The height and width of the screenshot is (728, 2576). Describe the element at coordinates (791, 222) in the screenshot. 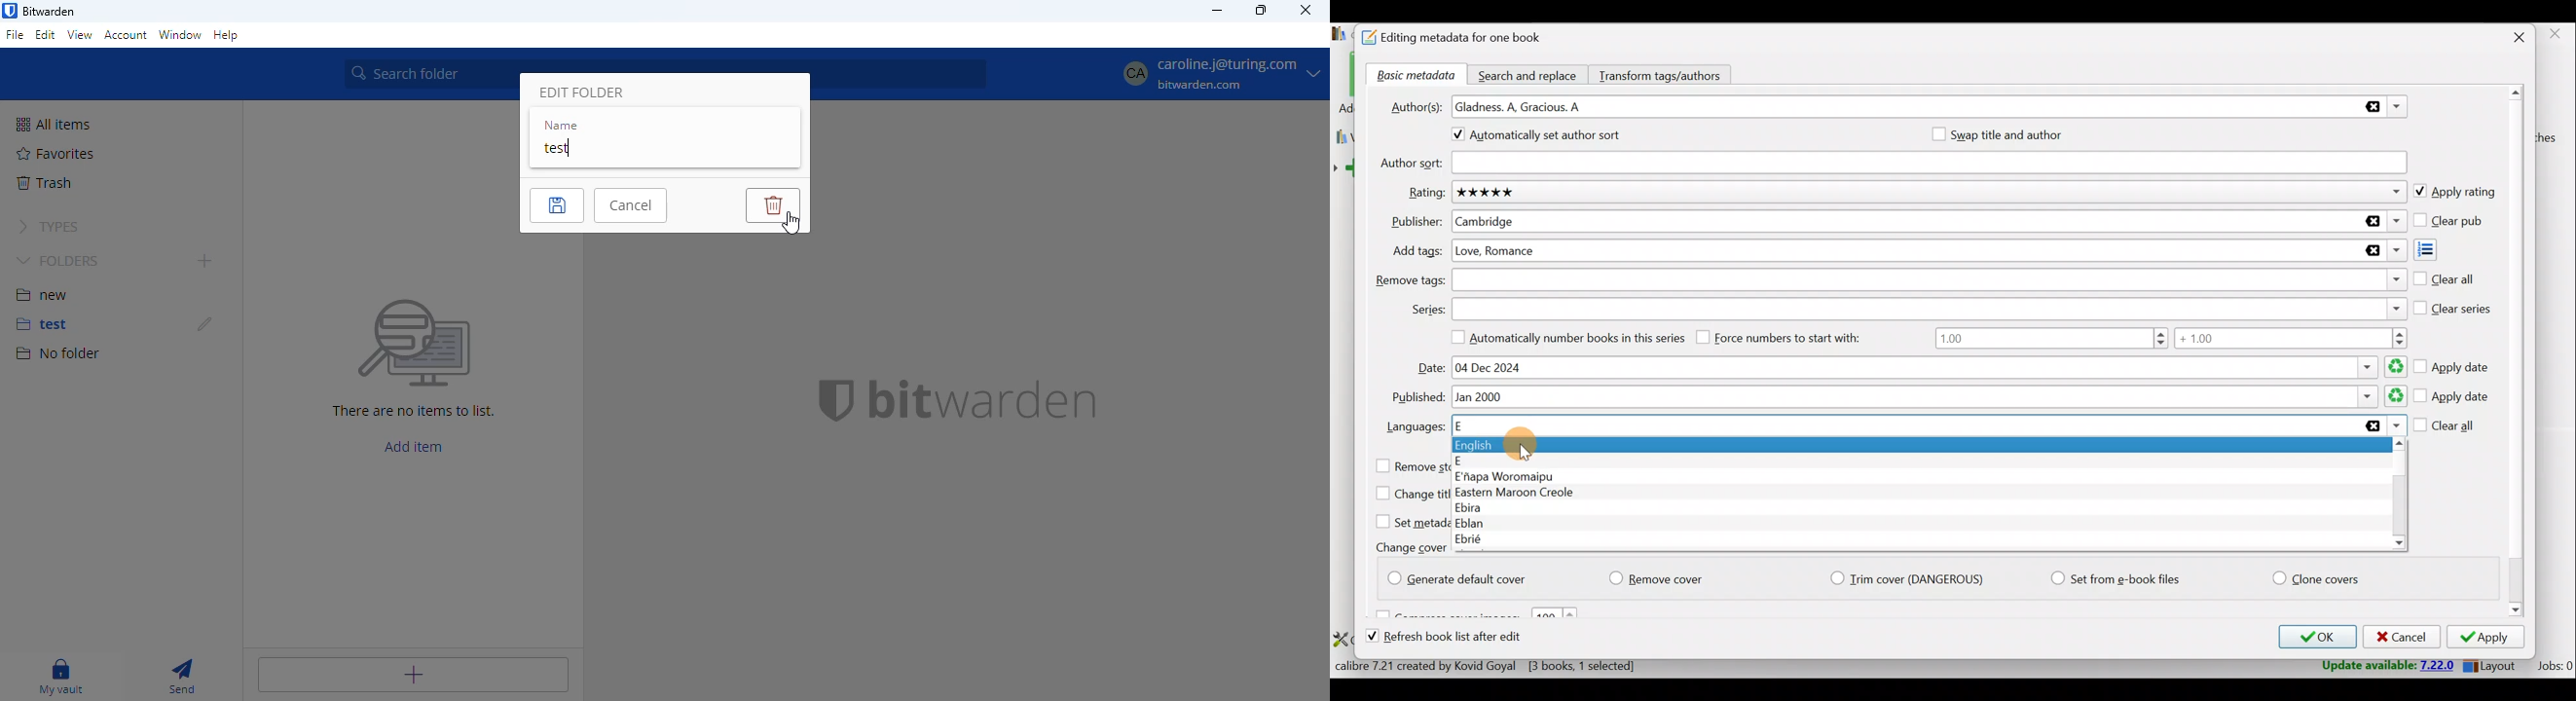

I see `cursor` at that location.